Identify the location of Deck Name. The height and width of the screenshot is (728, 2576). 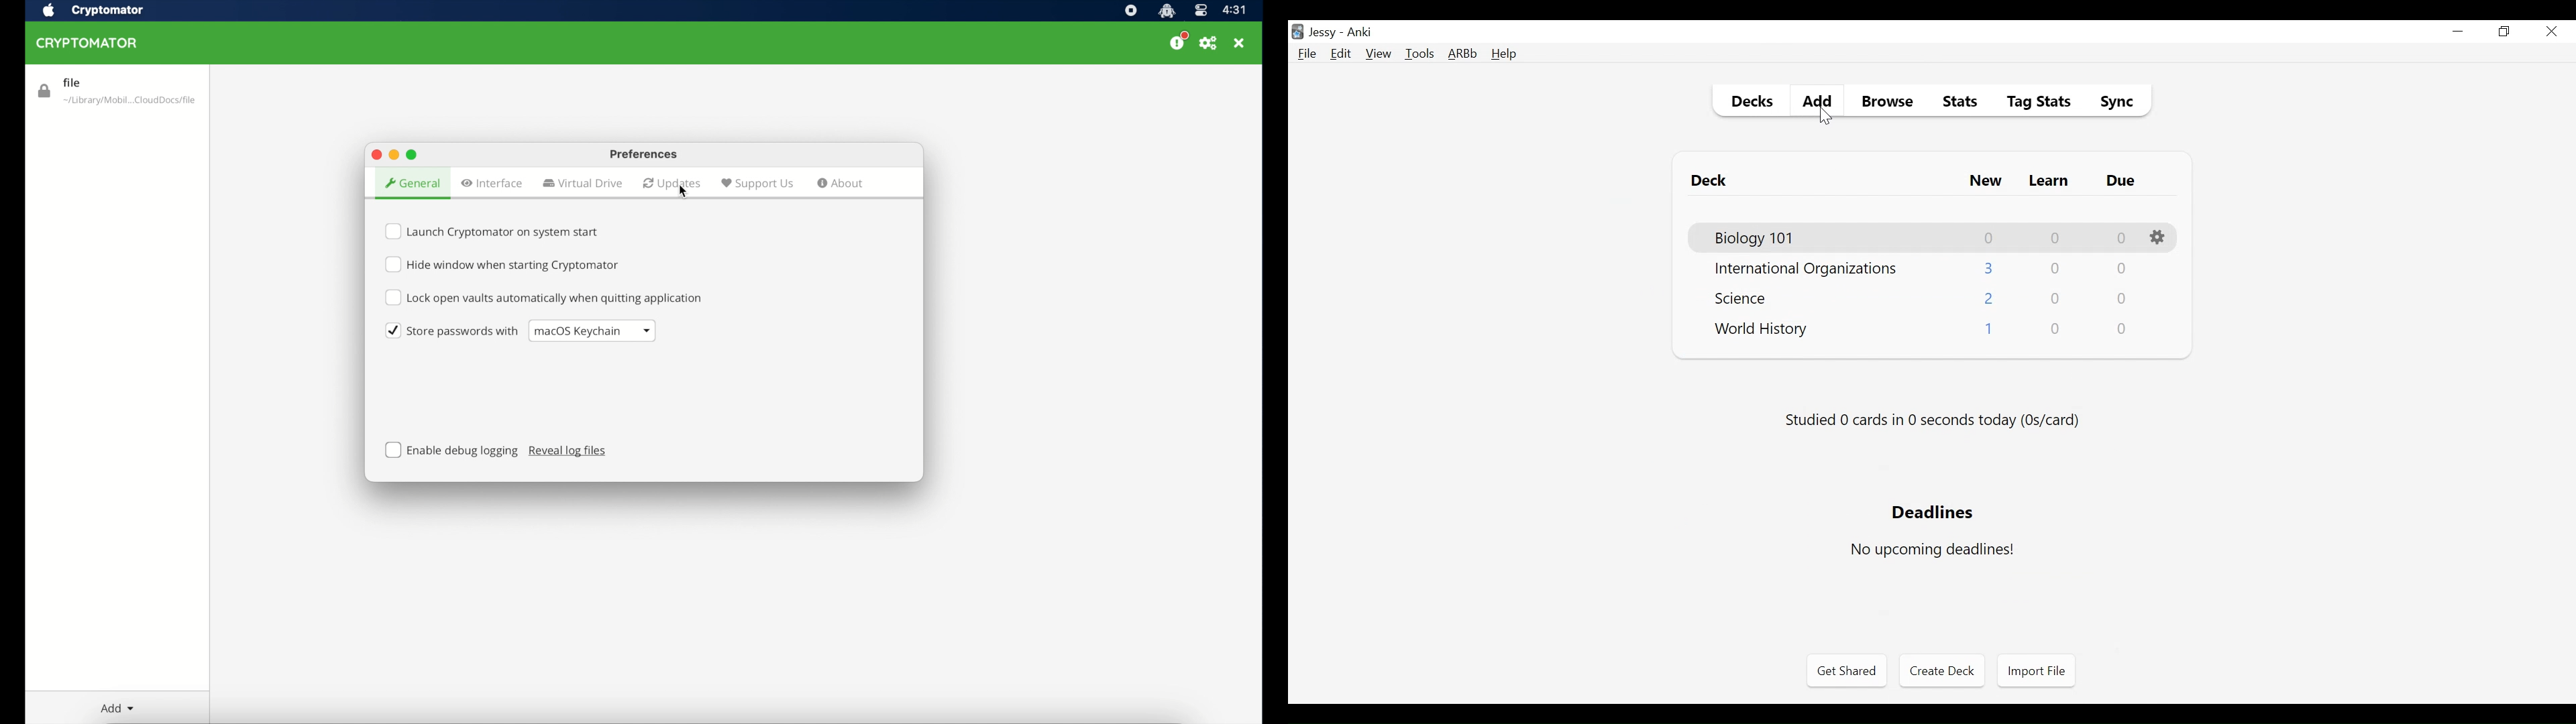
(1762, 330).